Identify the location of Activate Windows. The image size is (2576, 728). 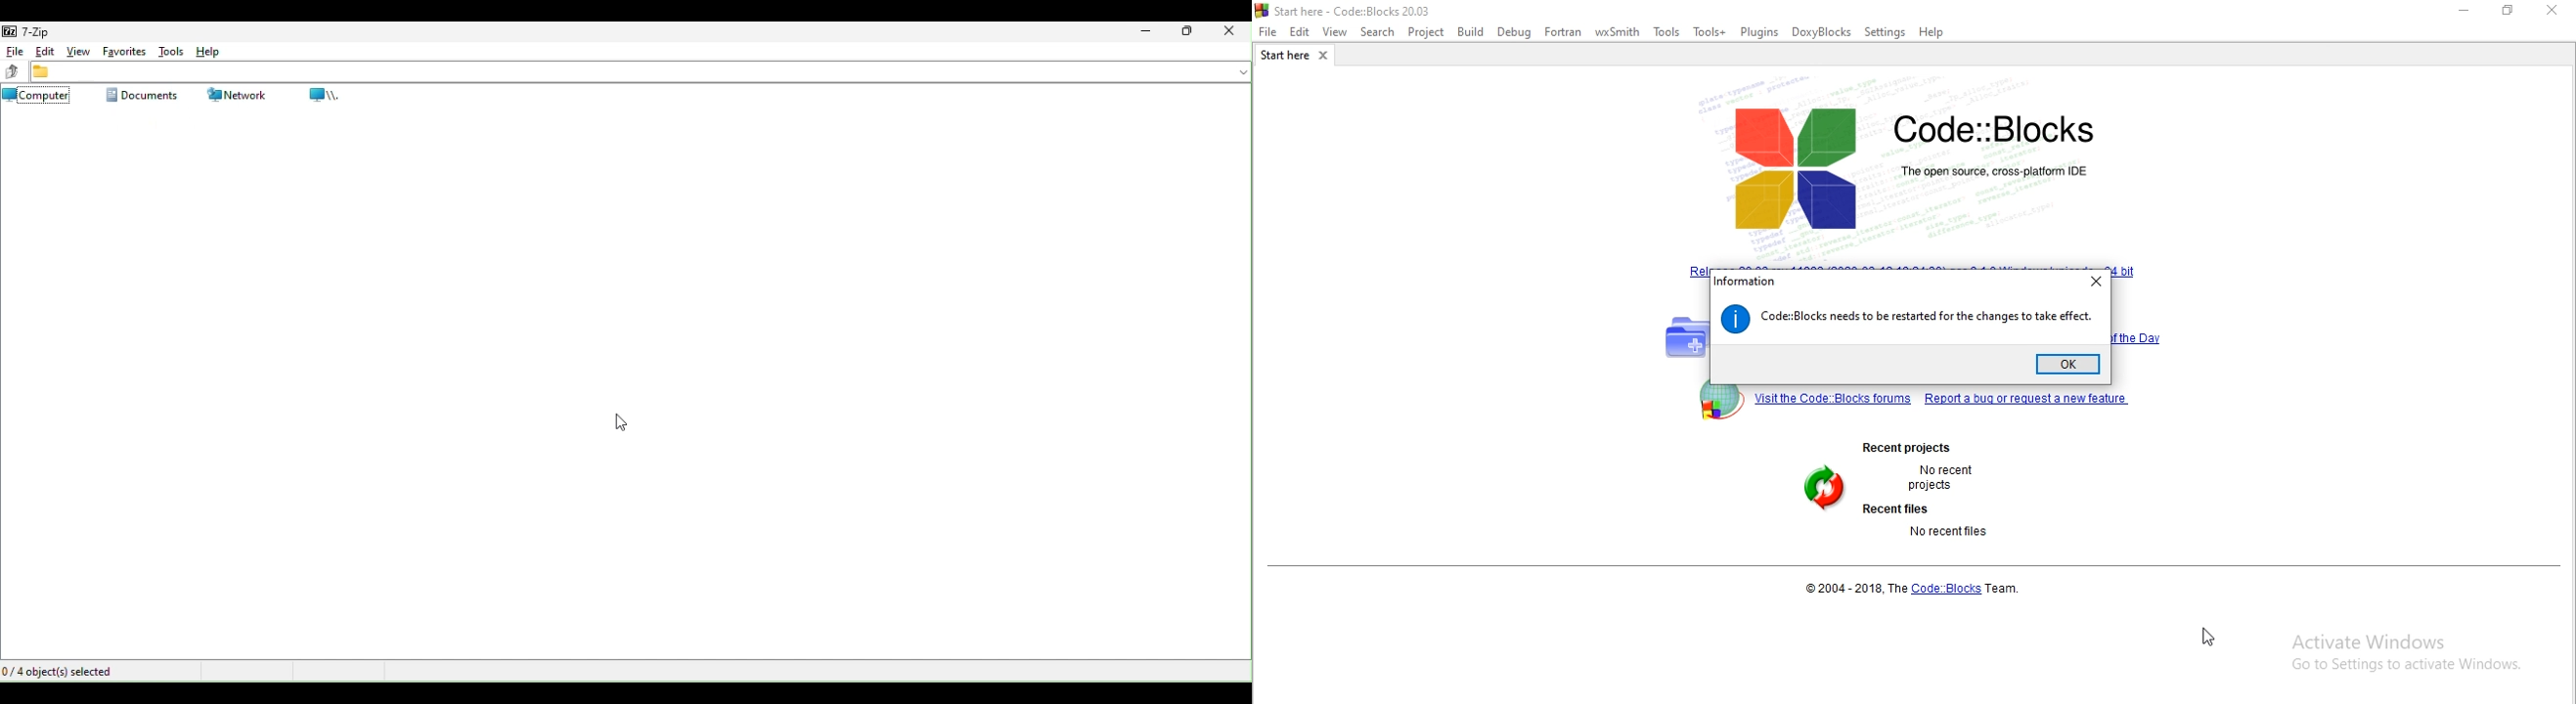
(2408, 655).